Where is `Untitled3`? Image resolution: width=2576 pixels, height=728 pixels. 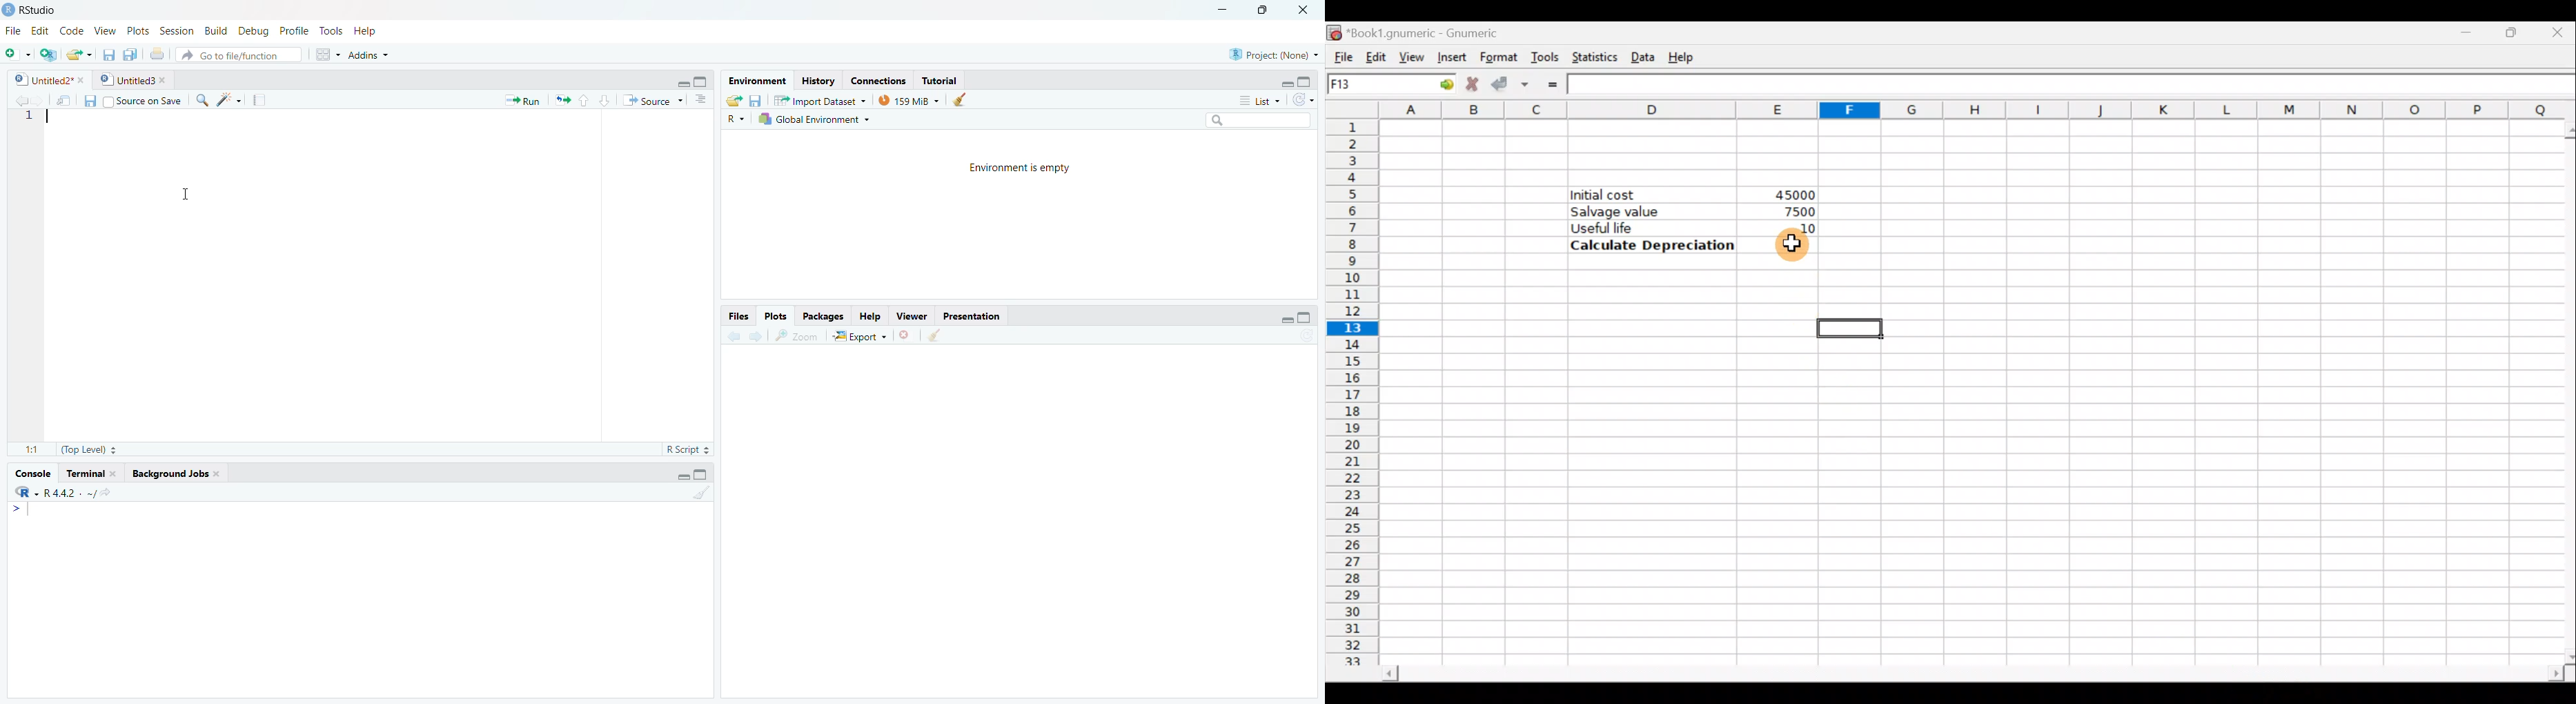 Untitled3 is located at coordinates (135, 80).